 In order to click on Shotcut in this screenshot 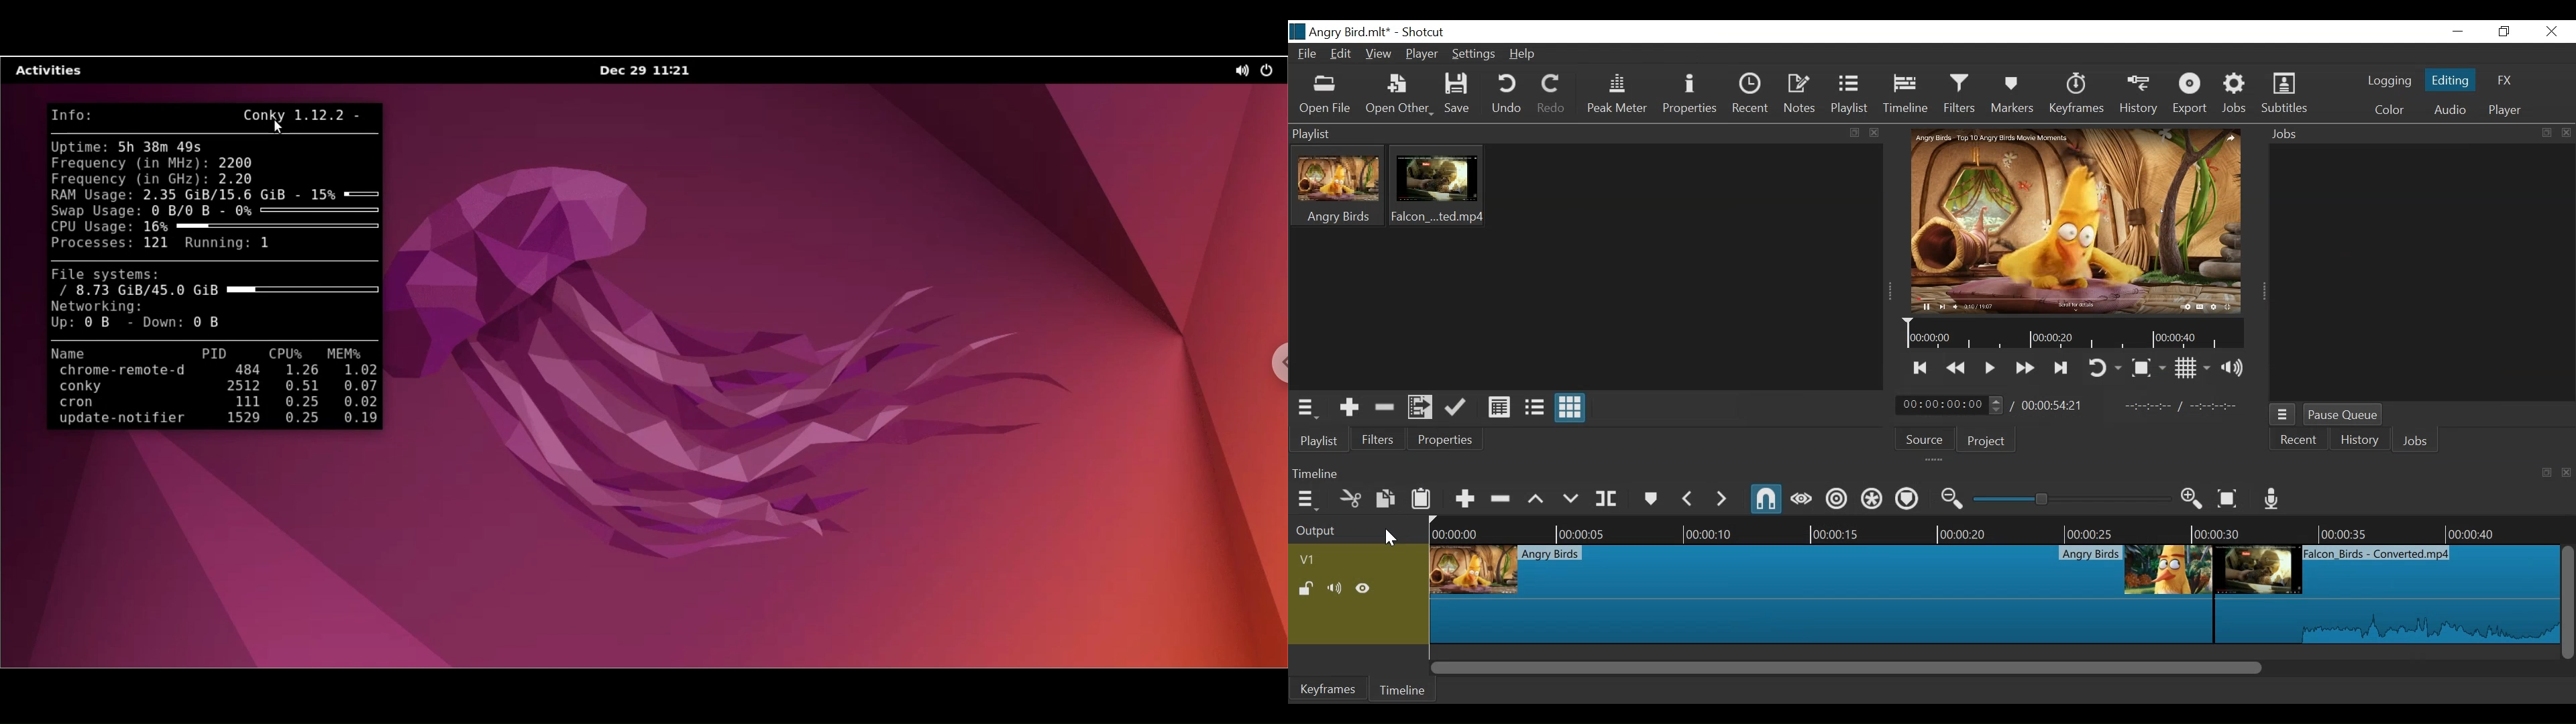, I will do `click(1424, 32)`.